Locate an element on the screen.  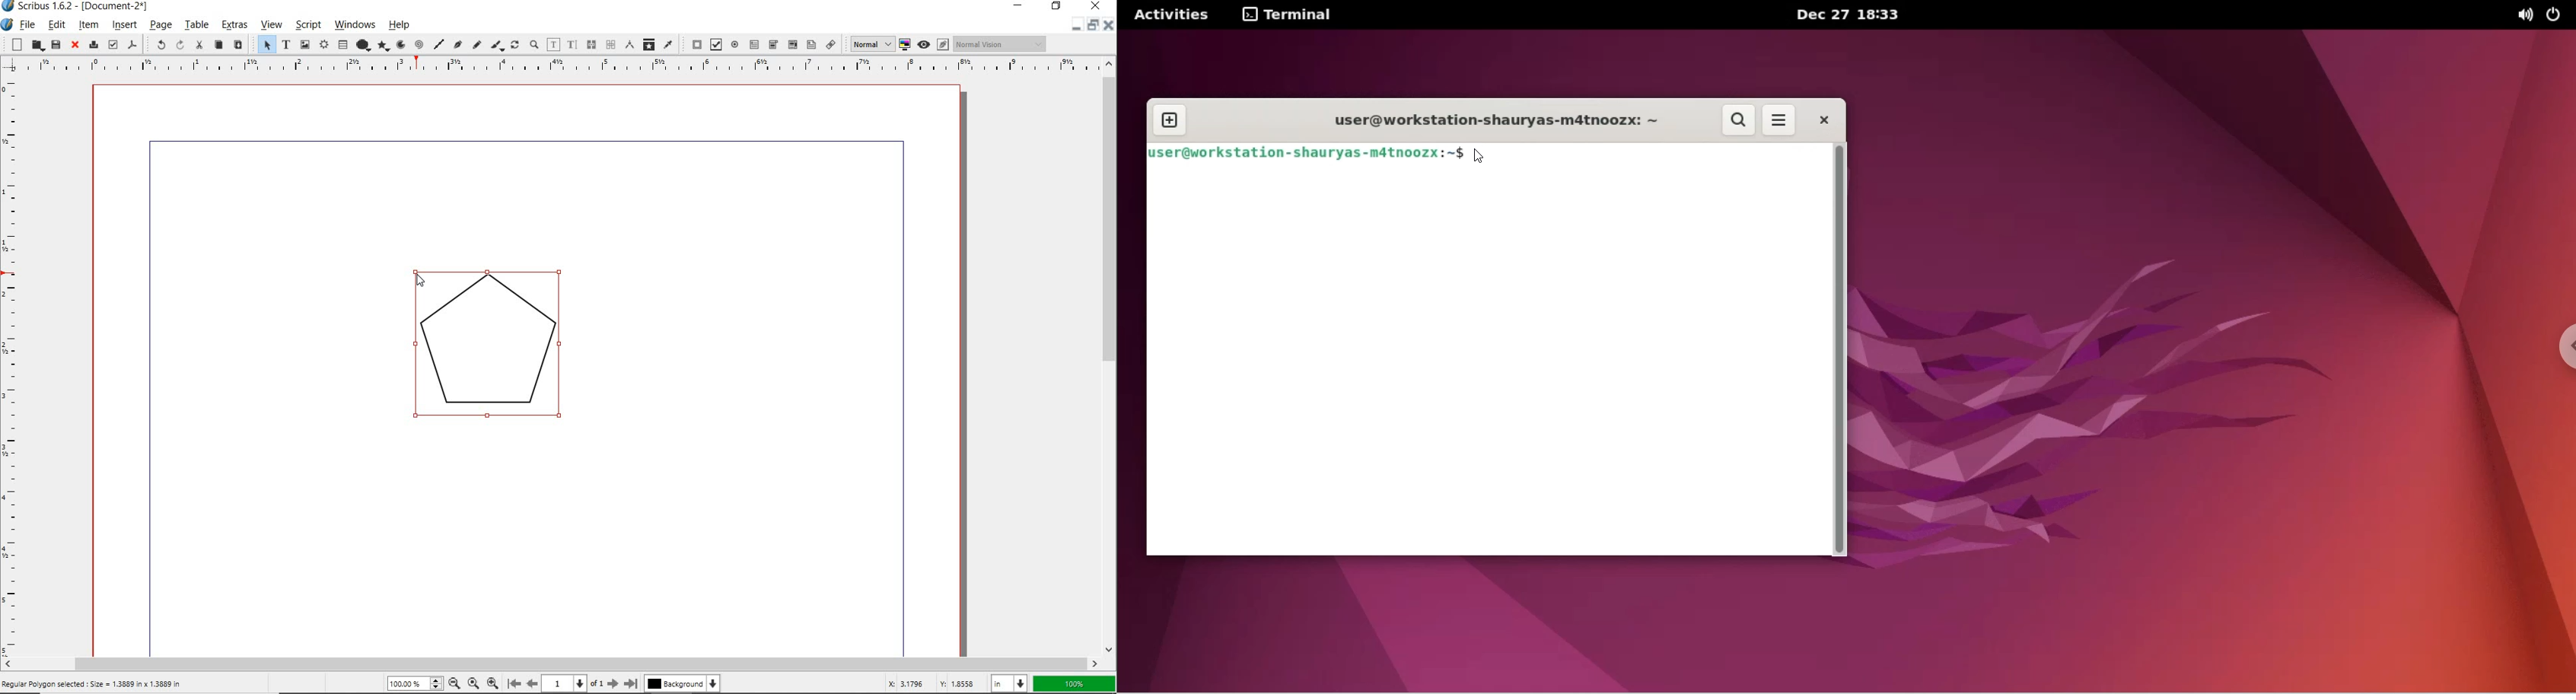
polygon is located at coordinates (385, 45).